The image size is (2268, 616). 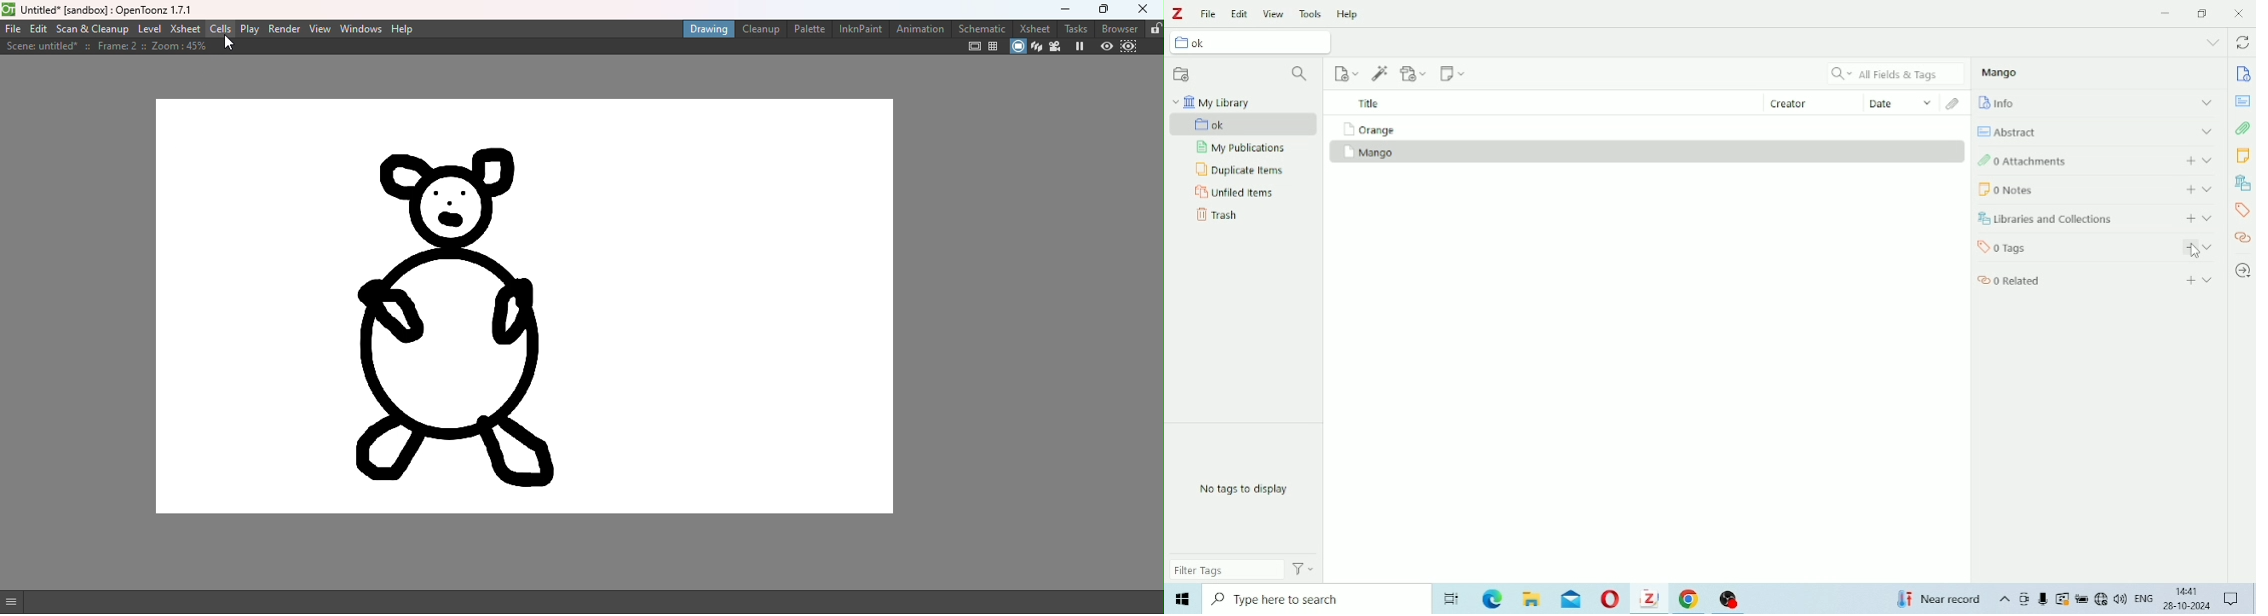 I want to click on Tags, so click(x=2098, y=247).